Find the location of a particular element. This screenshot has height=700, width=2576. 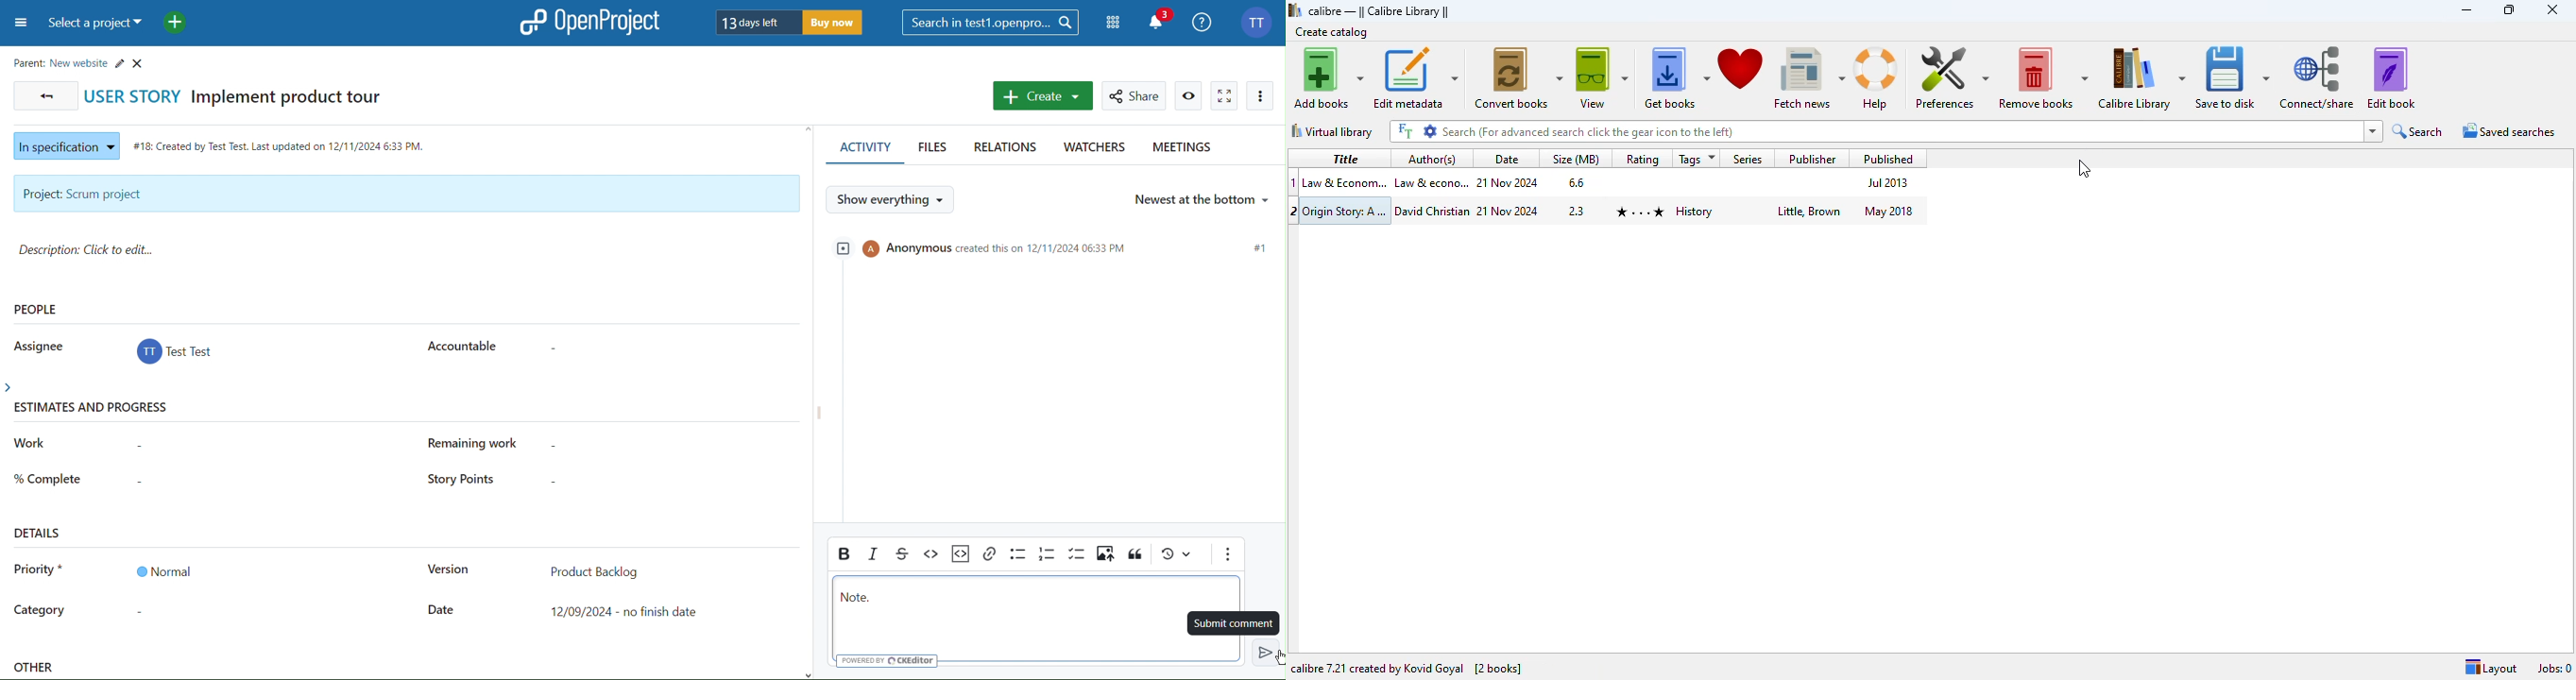

size (MB) is located at coordinates (1575, 157).